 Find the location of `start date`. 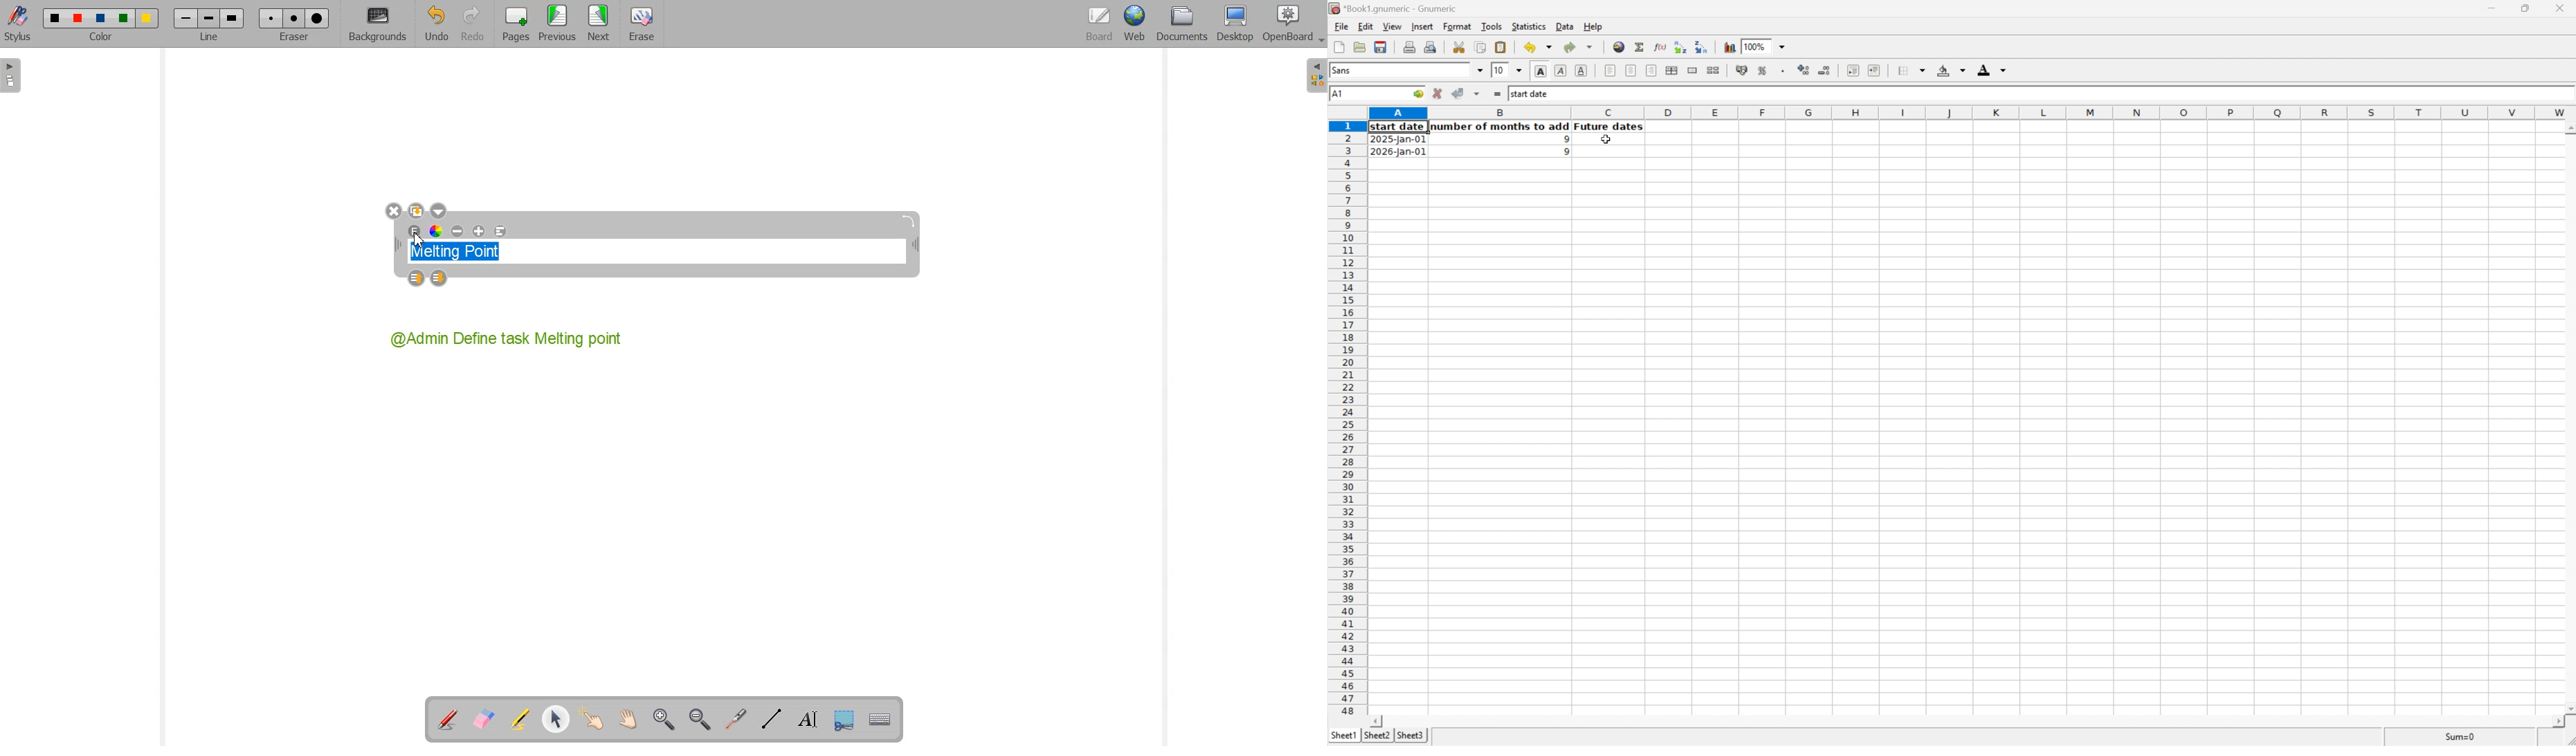

start date is located at coordinates (1532, 92).